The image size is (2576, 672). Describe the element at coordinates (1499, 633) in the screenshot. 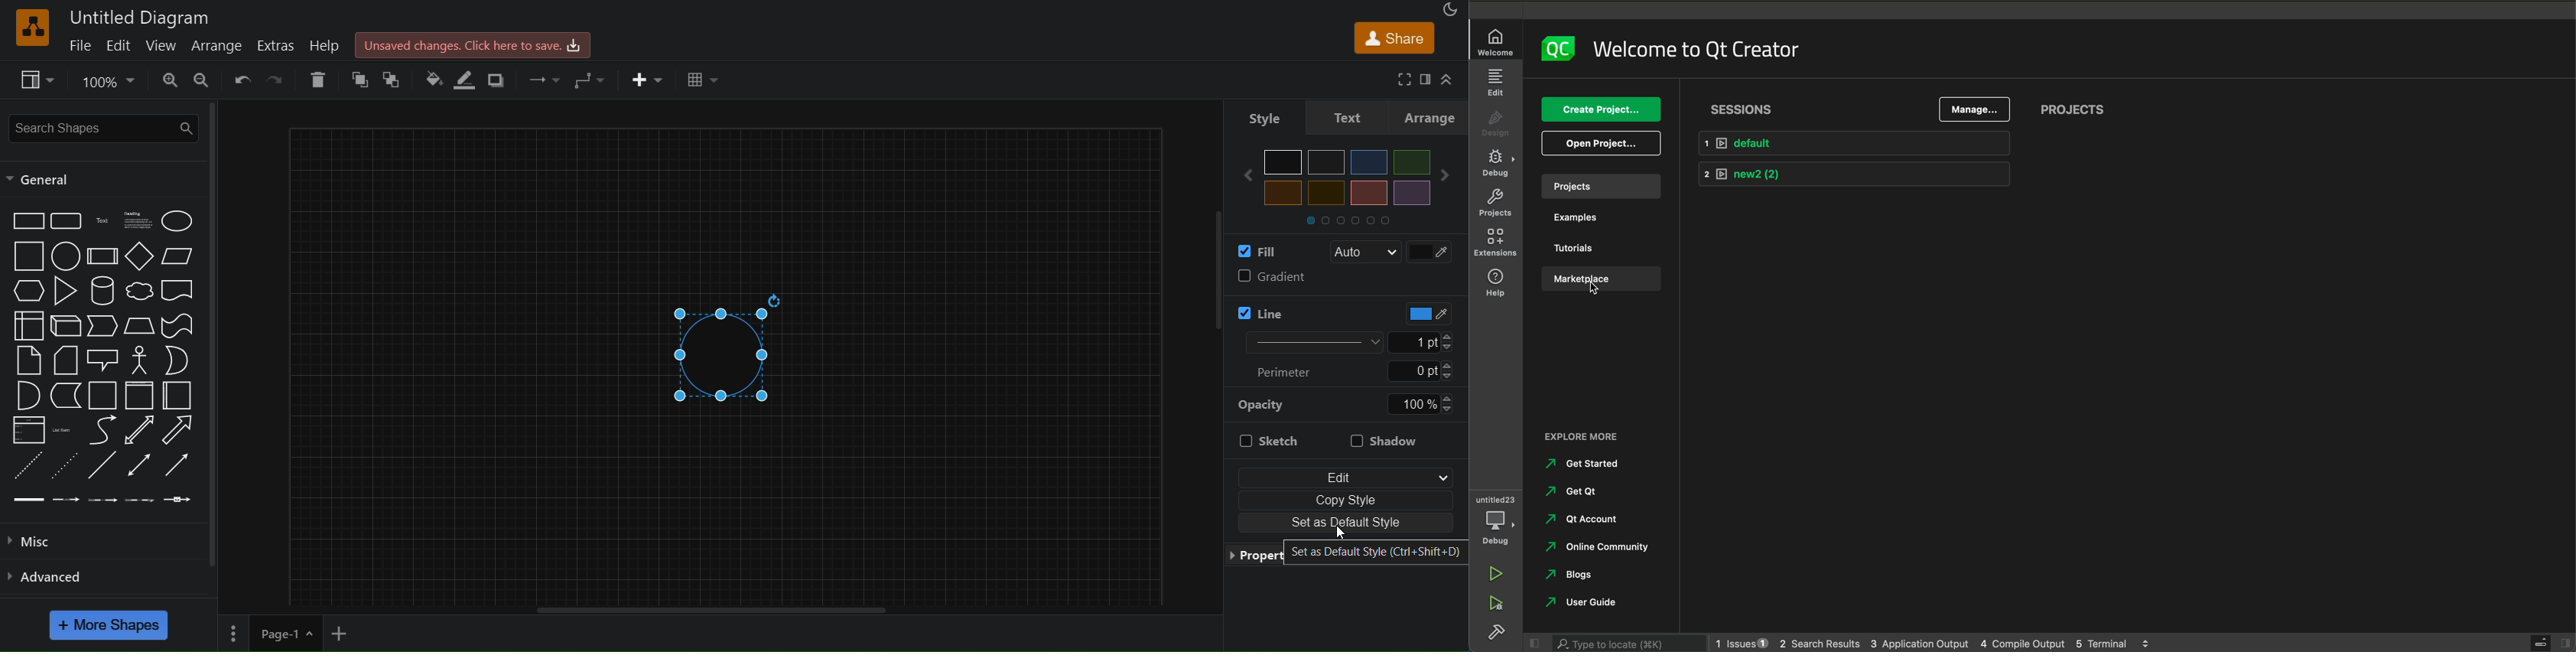

I see `build` at that location.